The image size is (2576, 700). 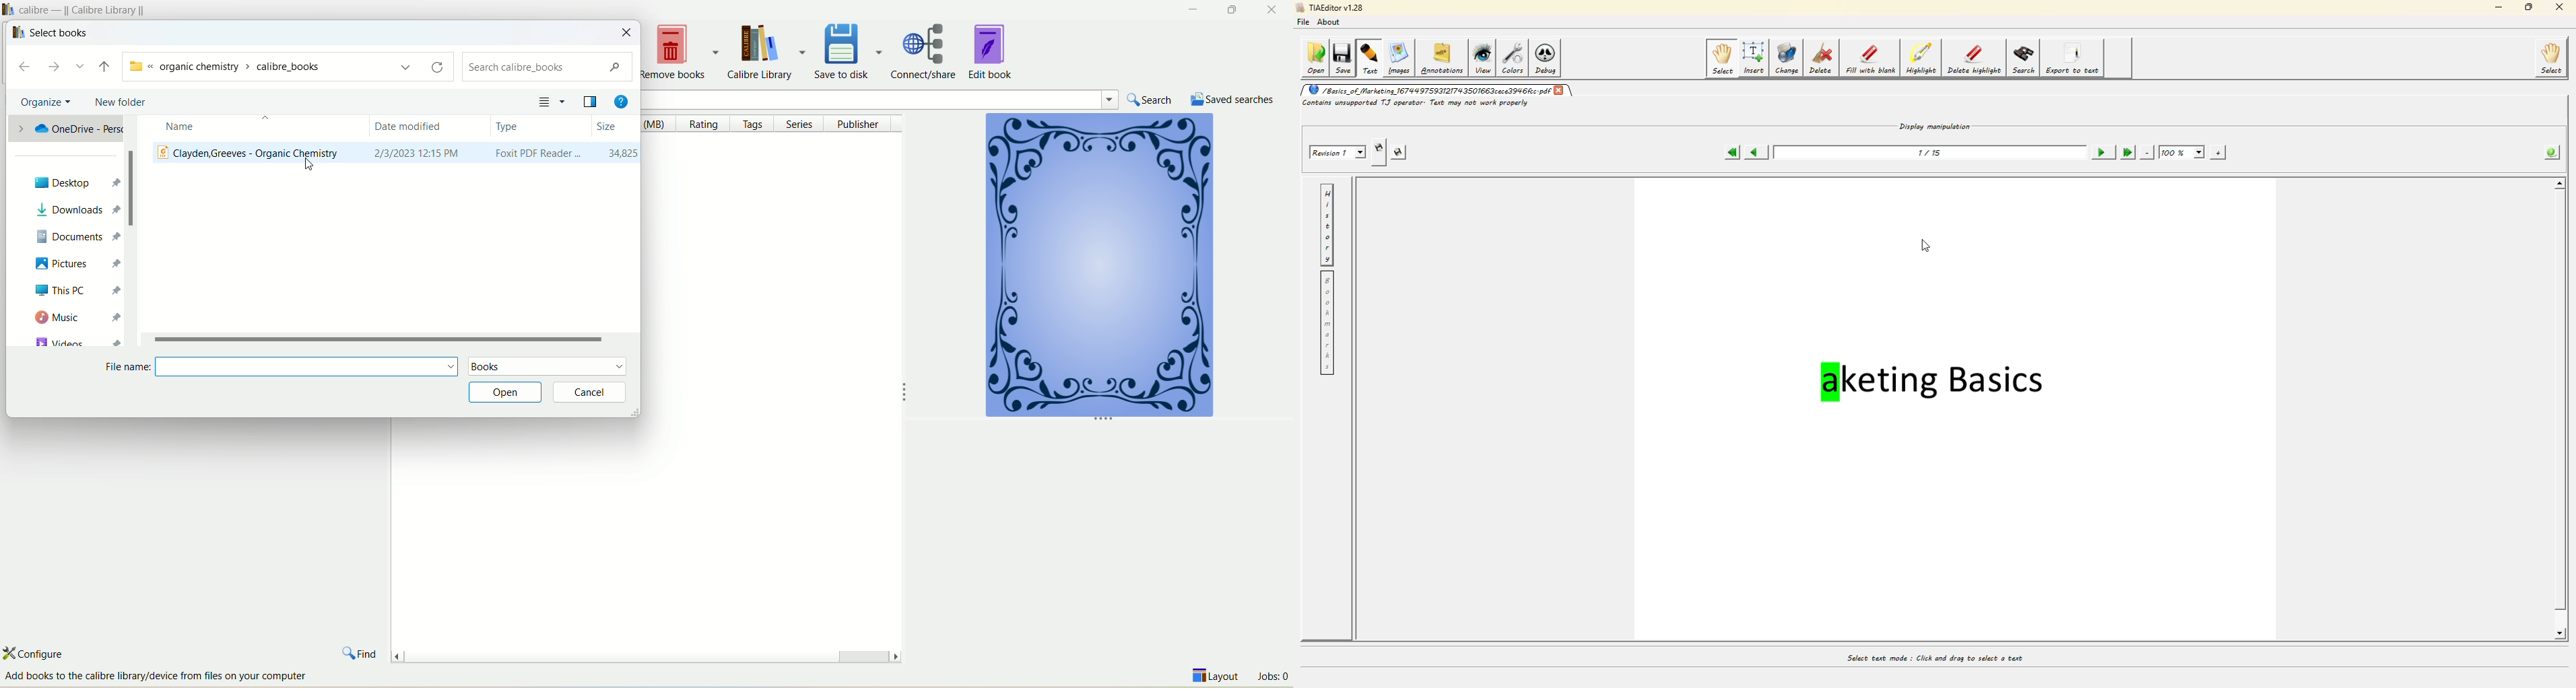 I want to click on search, so click(x=1152, y=100).